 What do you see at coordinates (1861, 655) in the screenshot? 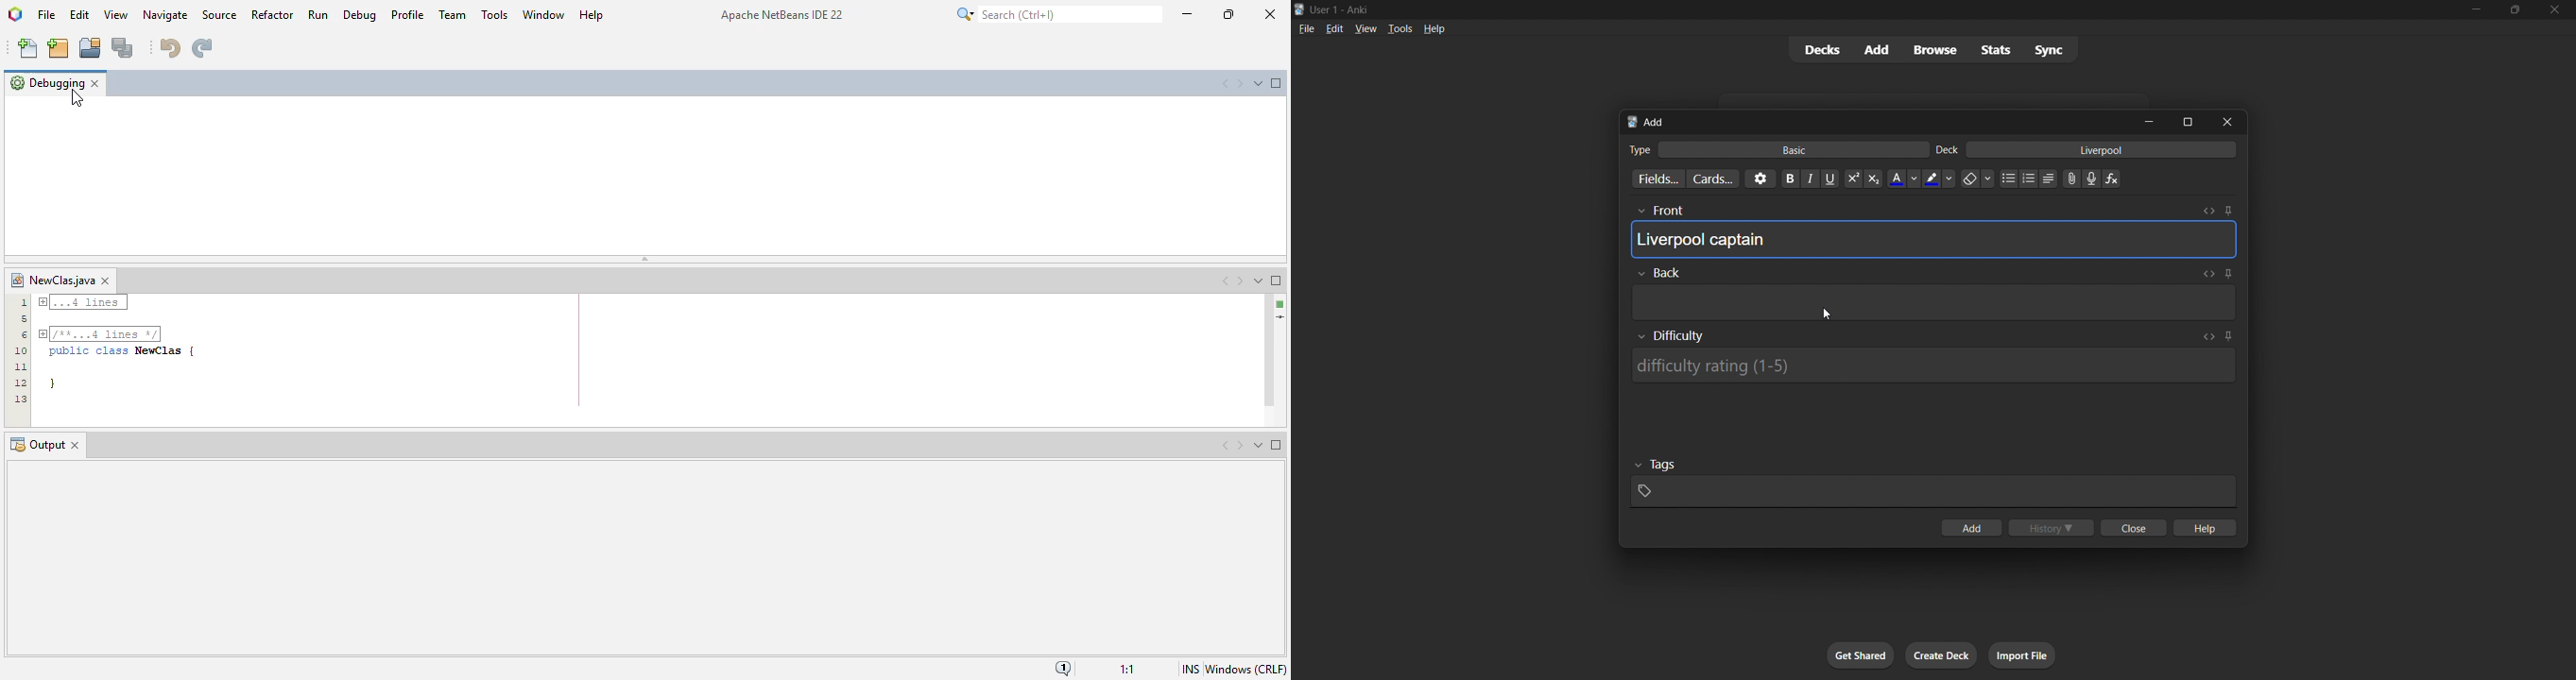
I see `get shared` at bounding box center [1861, 655].